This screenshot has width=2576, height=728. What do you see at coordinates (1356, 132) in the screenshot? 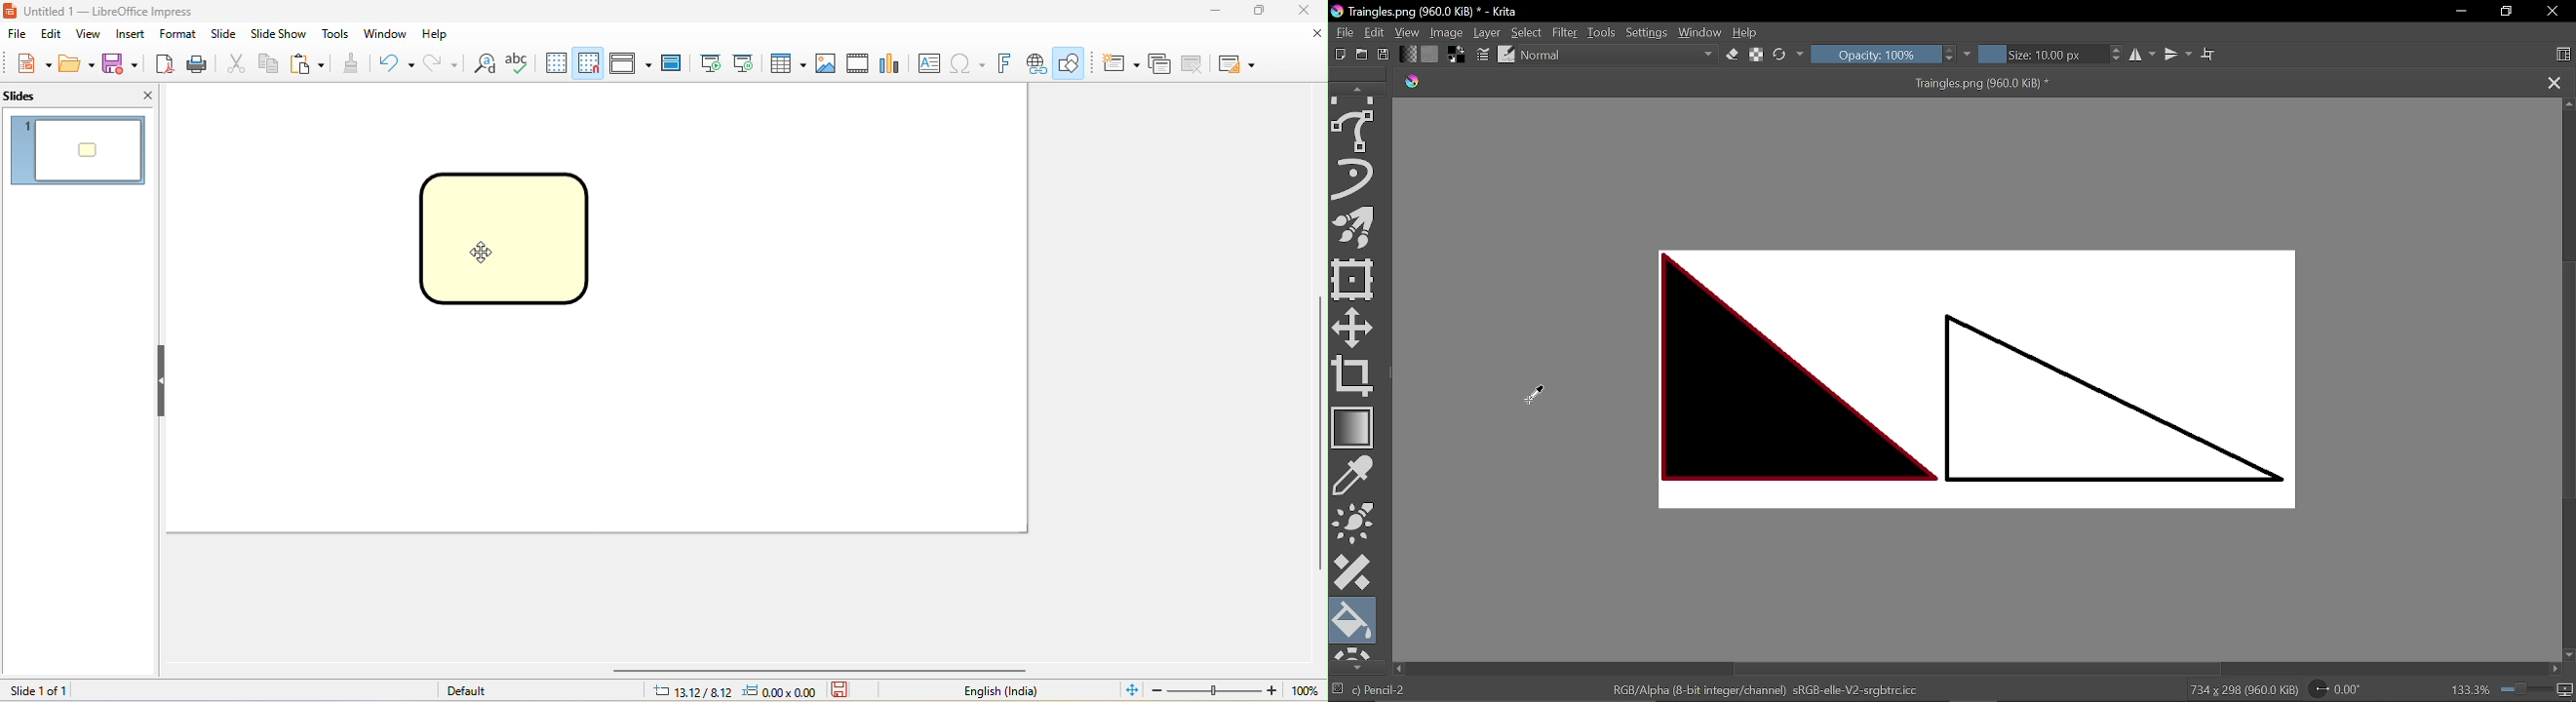
I see `Freeehand path tool` at bounding box center [1356, 132].